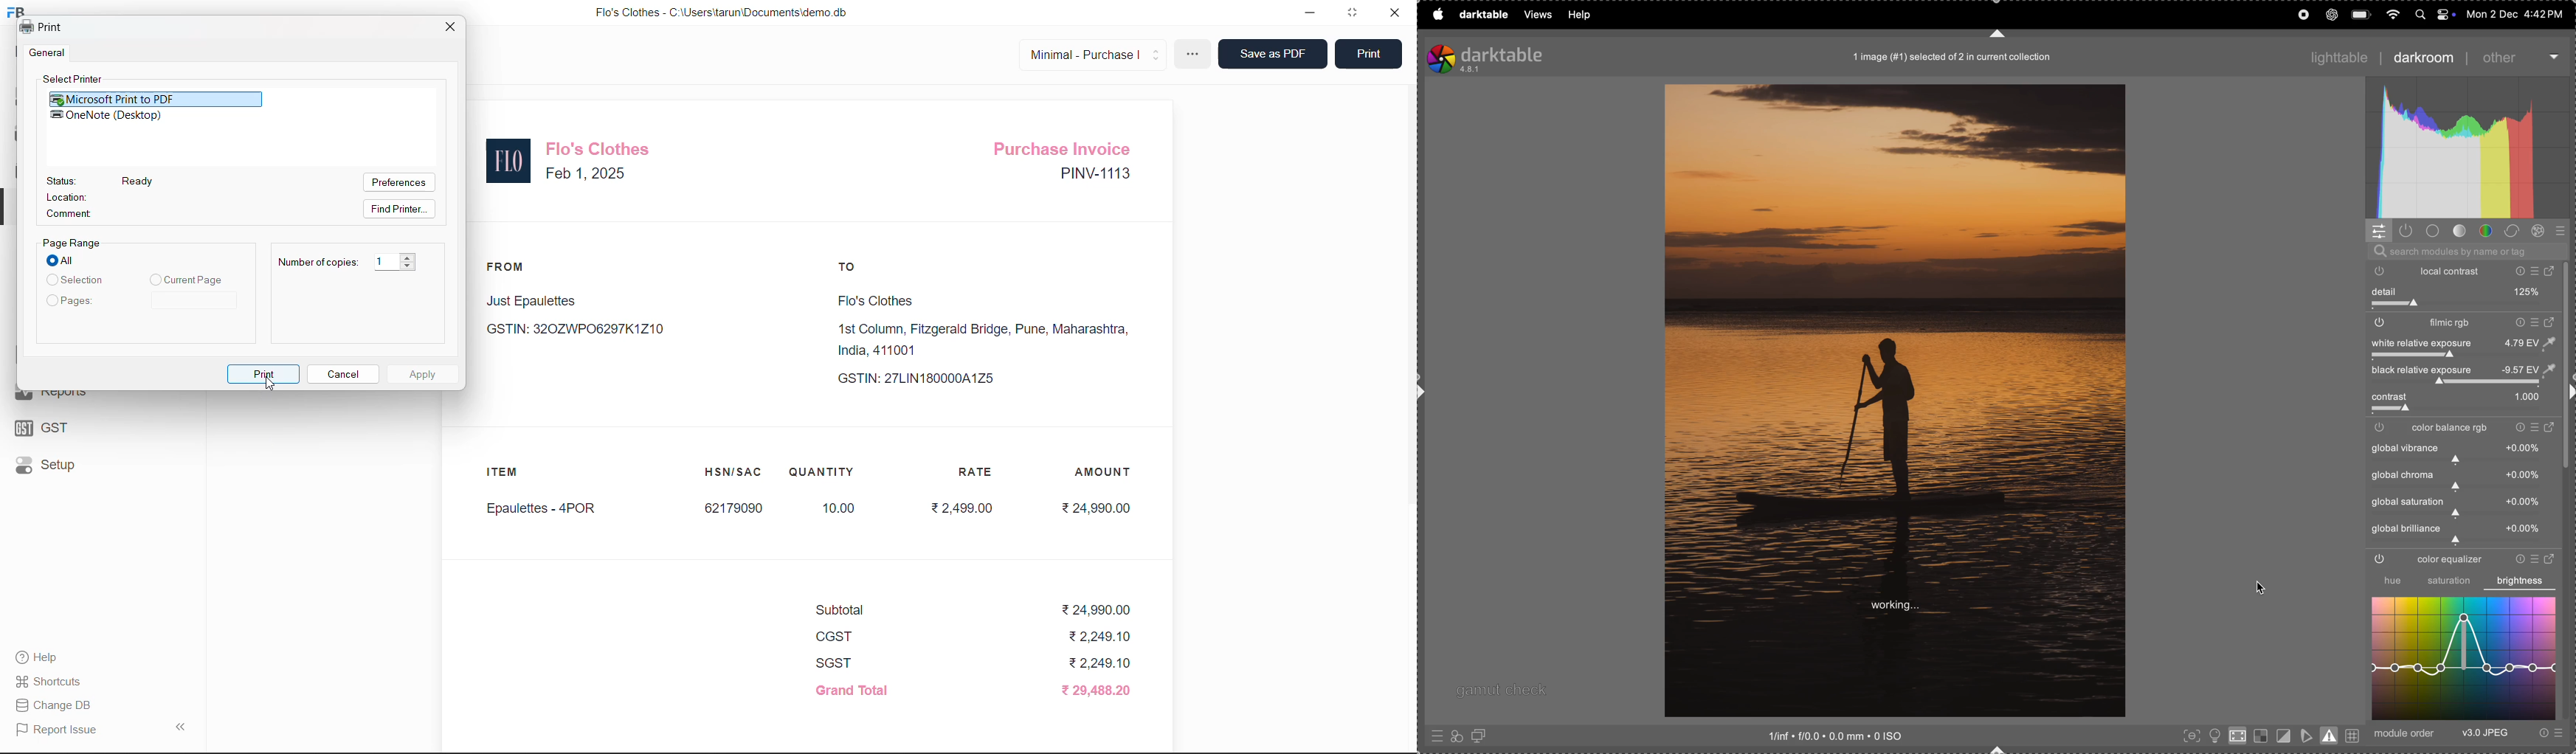 This screenshot has width=2576, height=756. Describe the element at coordinates (2464, 658) in the screenshot. I see `color graph` at that location.